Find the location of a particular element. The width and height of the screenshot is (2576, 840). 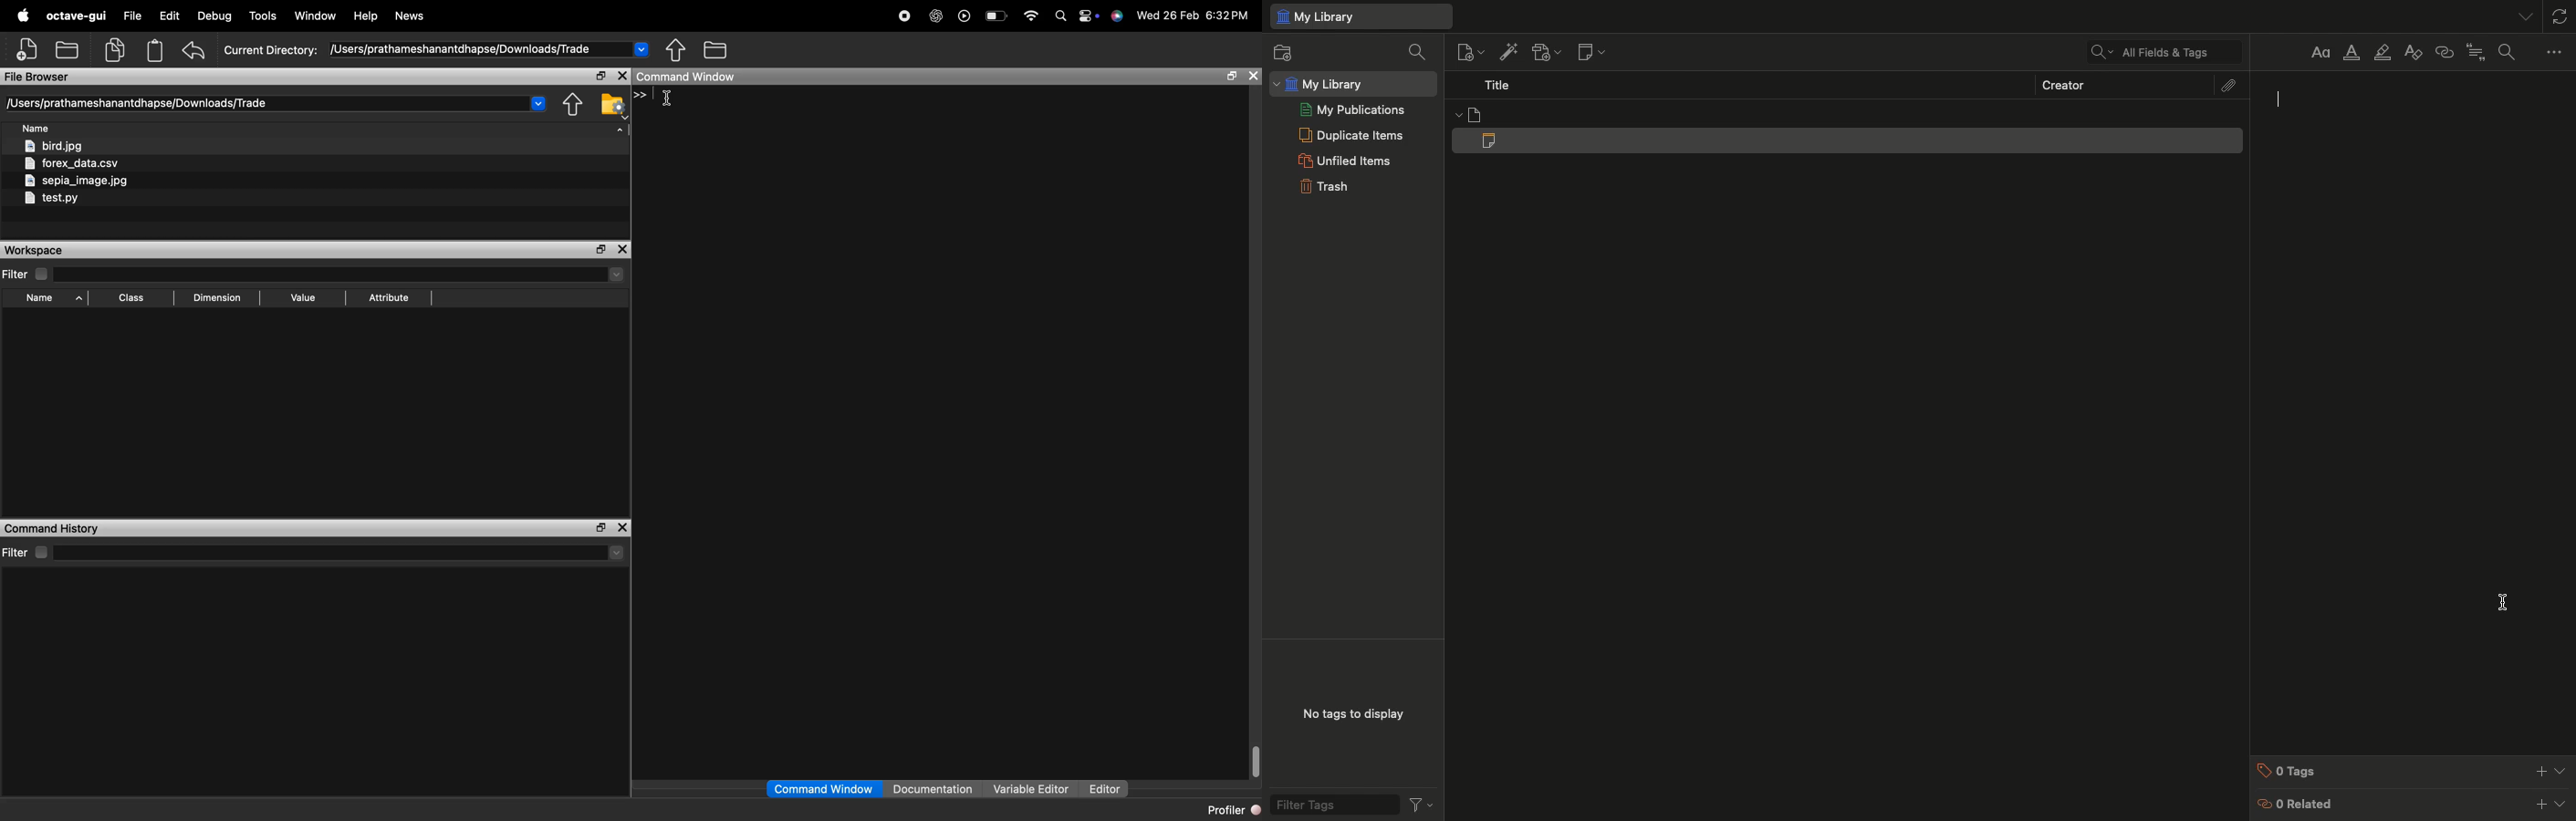

Find and replace is located at coordinates (2511, 52).